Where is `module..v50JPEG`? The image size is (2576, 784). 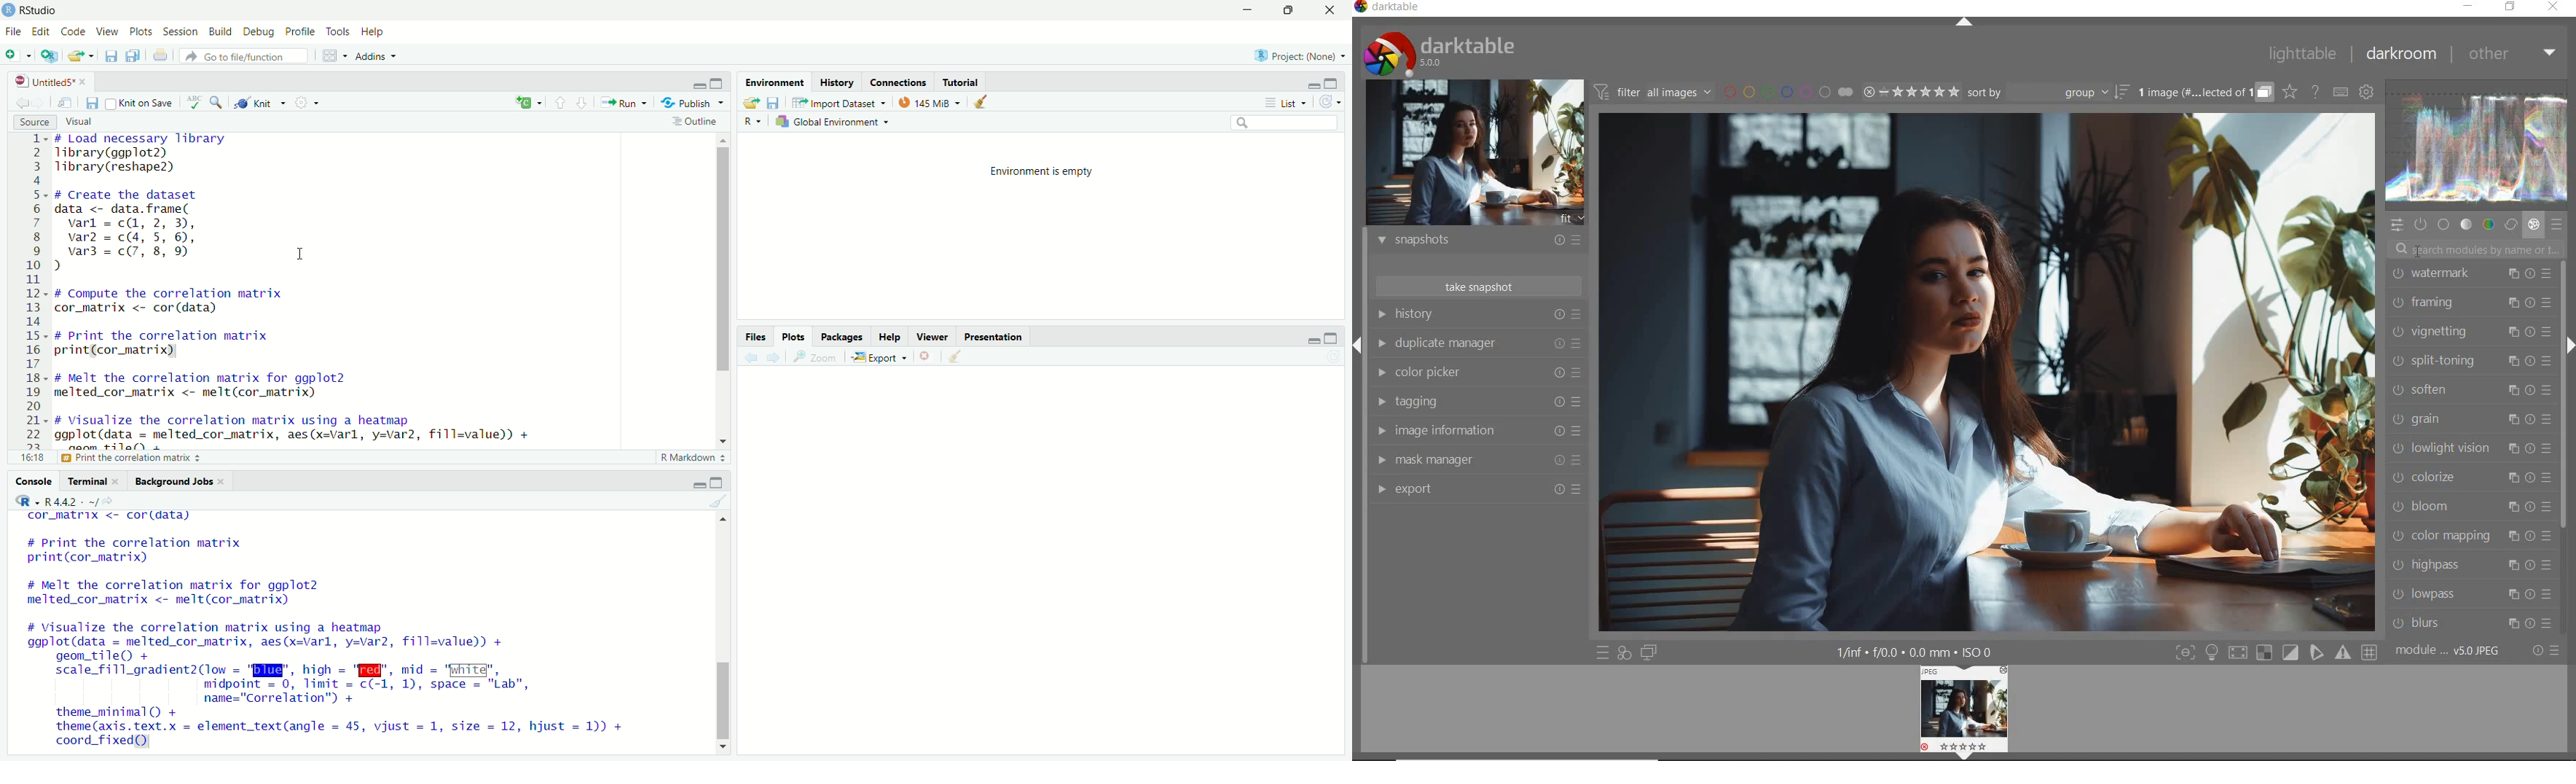
module..v50JPEG is located at coordinates (2449, 651).